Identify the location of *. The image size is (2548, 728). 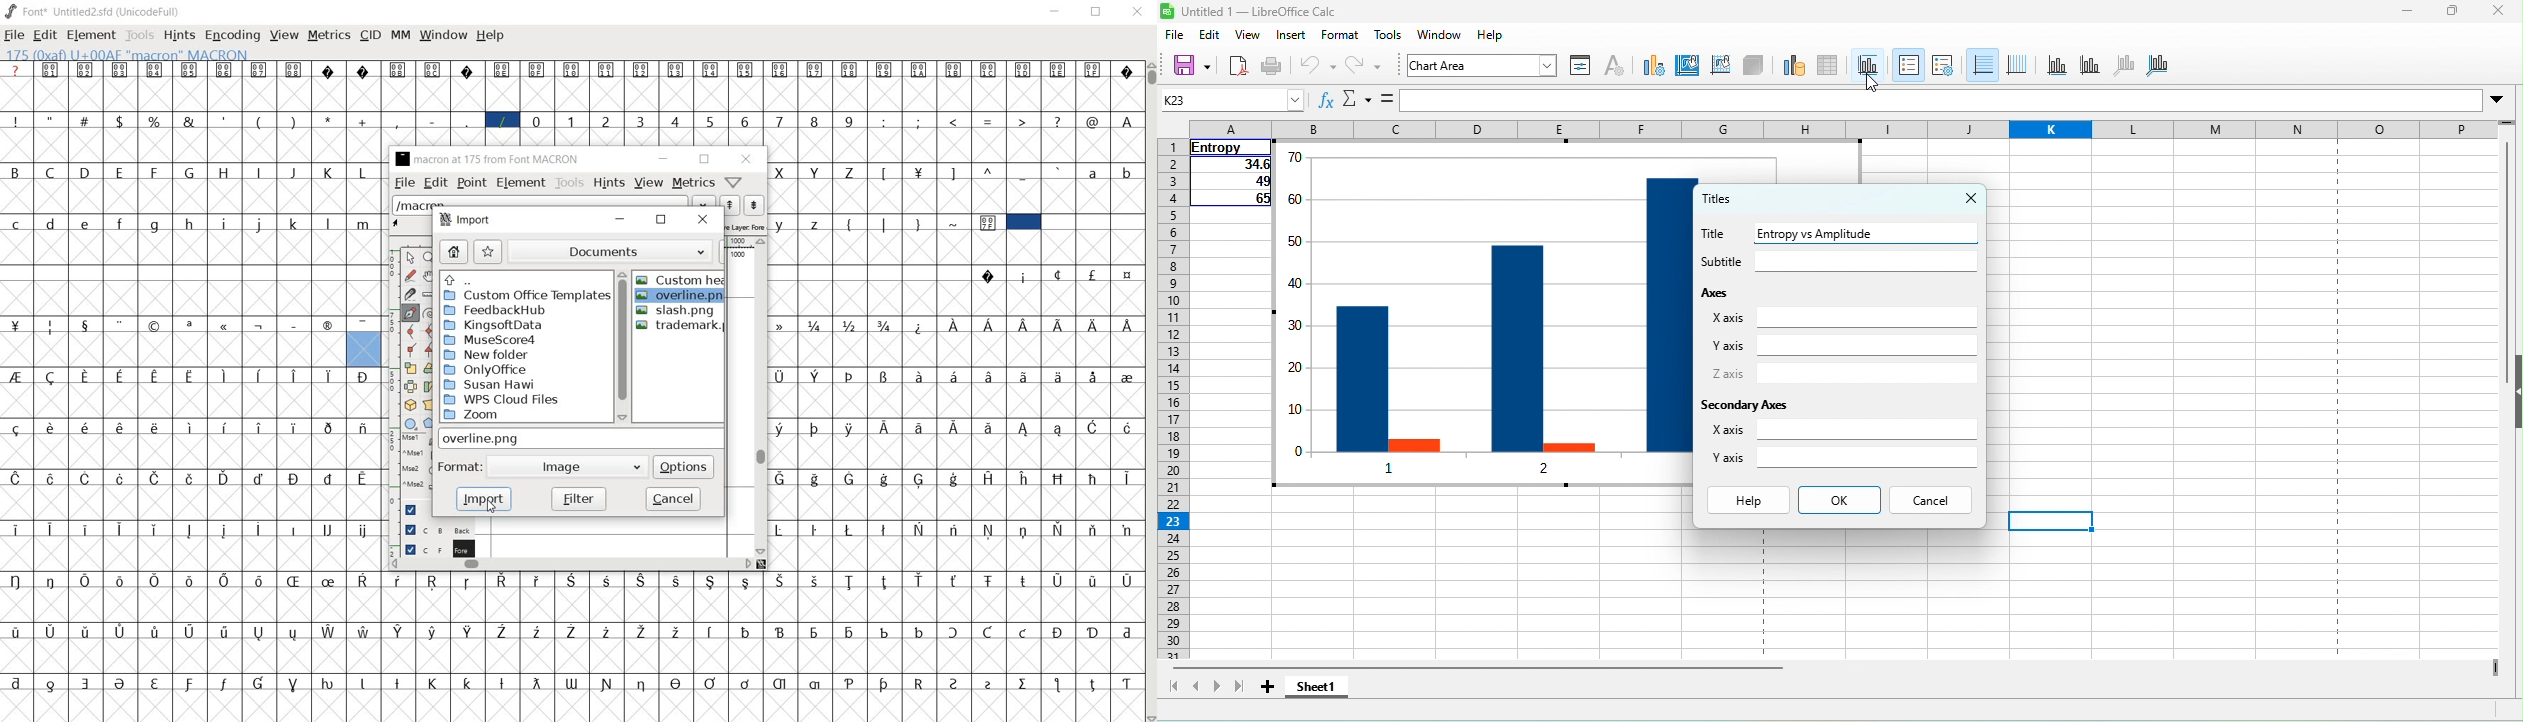
(329, 120).